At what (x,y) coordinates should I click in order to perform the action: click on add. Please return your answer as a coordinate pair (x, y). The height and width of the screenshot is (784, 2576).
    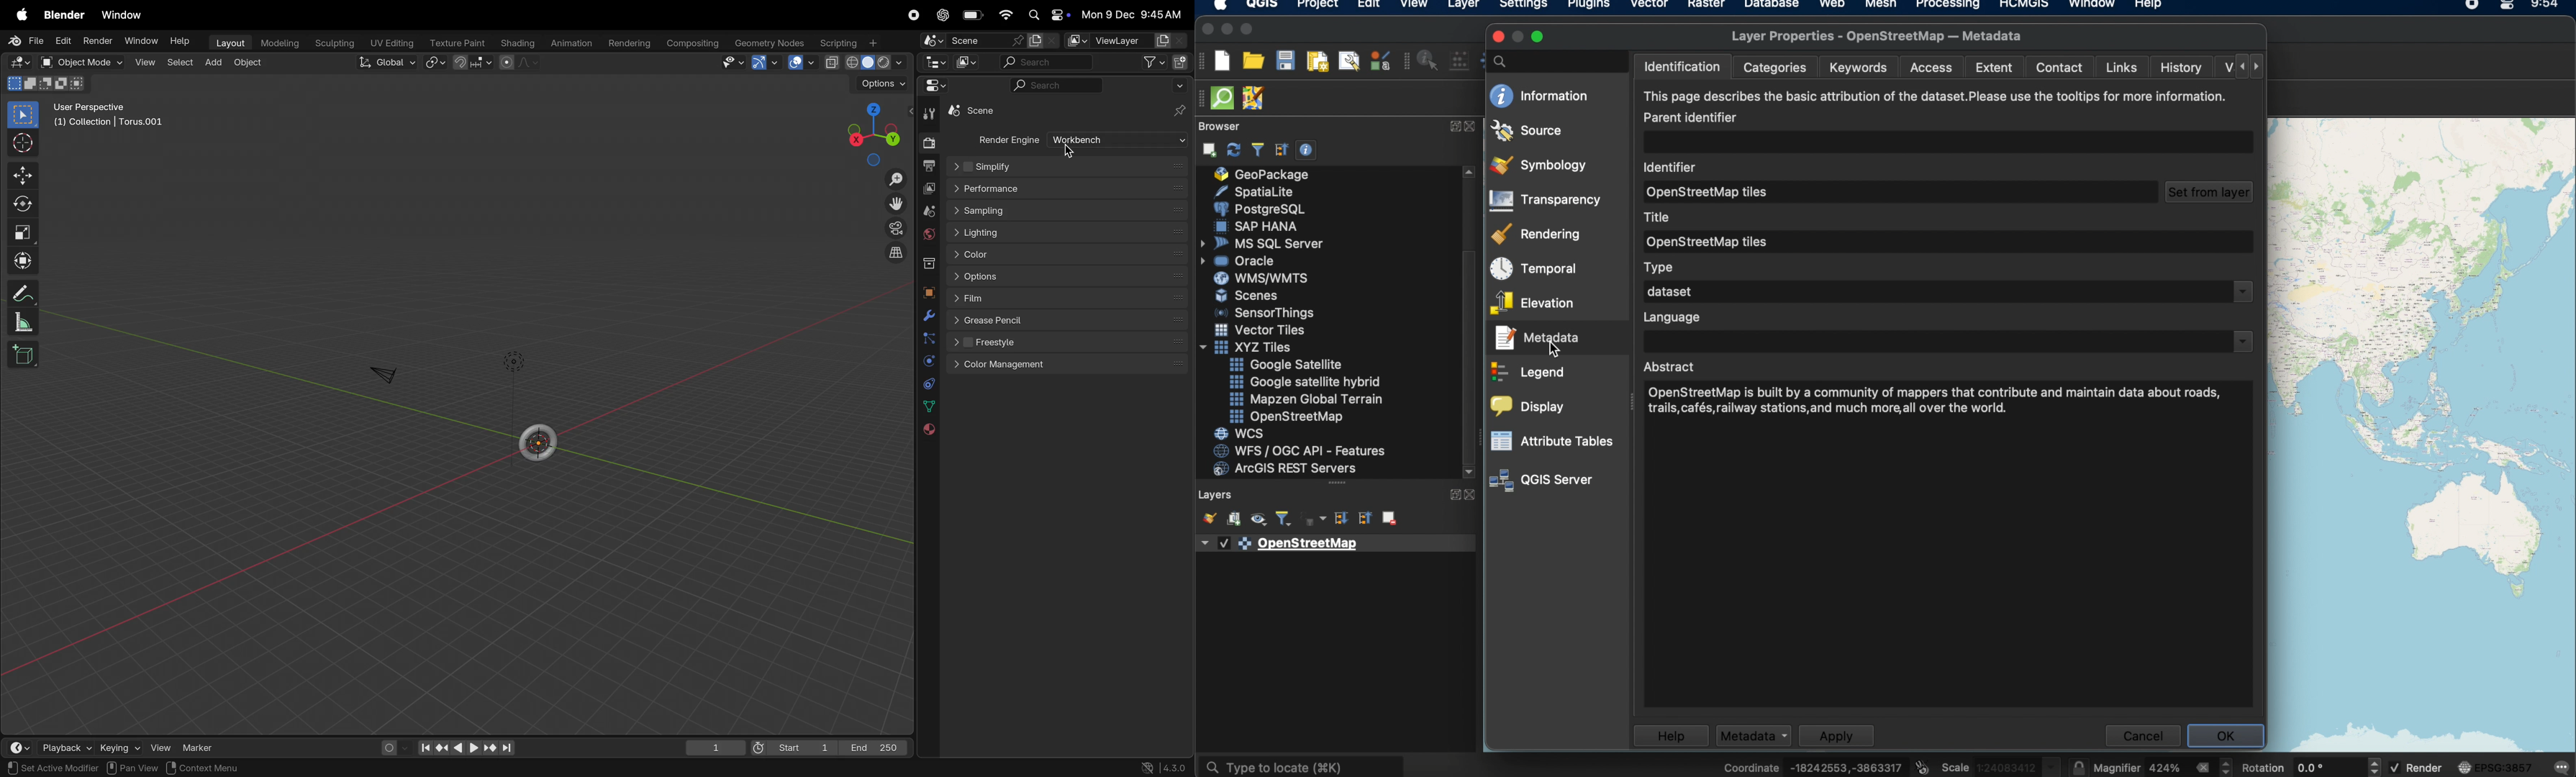
    Looking at the image, I should click on (213, 62).